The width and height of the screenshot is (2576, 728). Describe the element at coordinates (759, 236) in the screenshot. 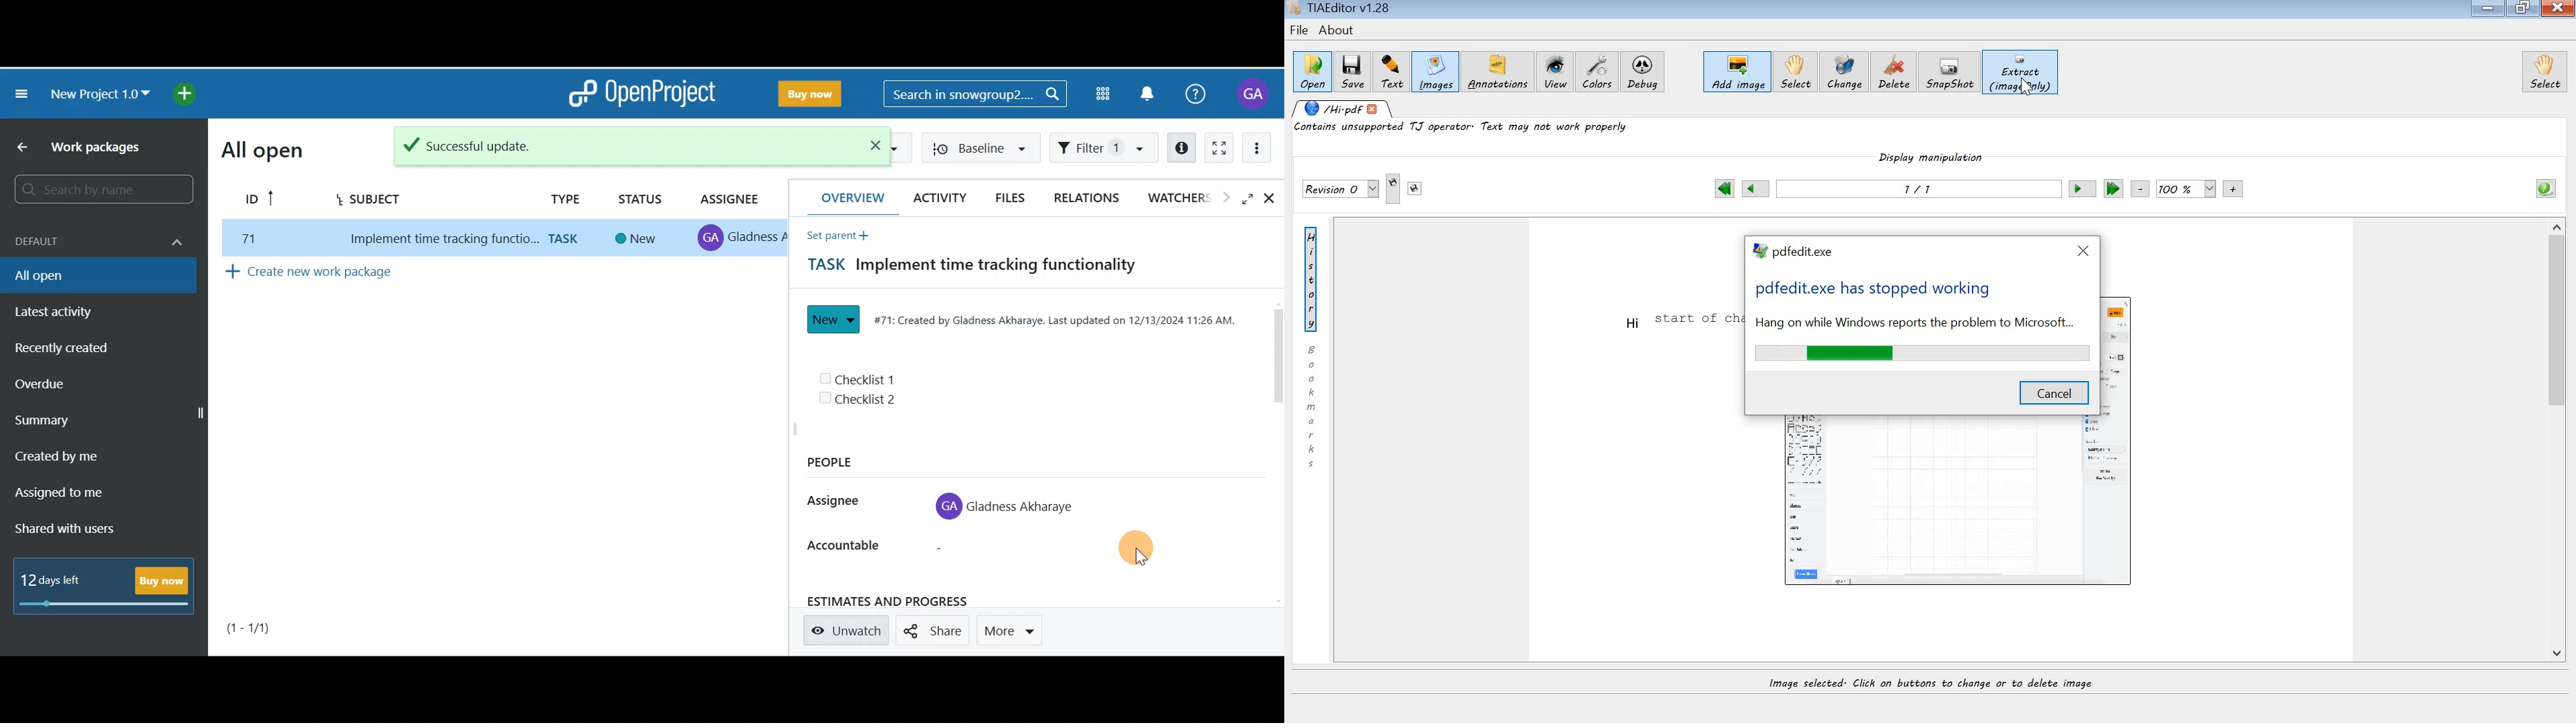

I see `gladness A` at that location.